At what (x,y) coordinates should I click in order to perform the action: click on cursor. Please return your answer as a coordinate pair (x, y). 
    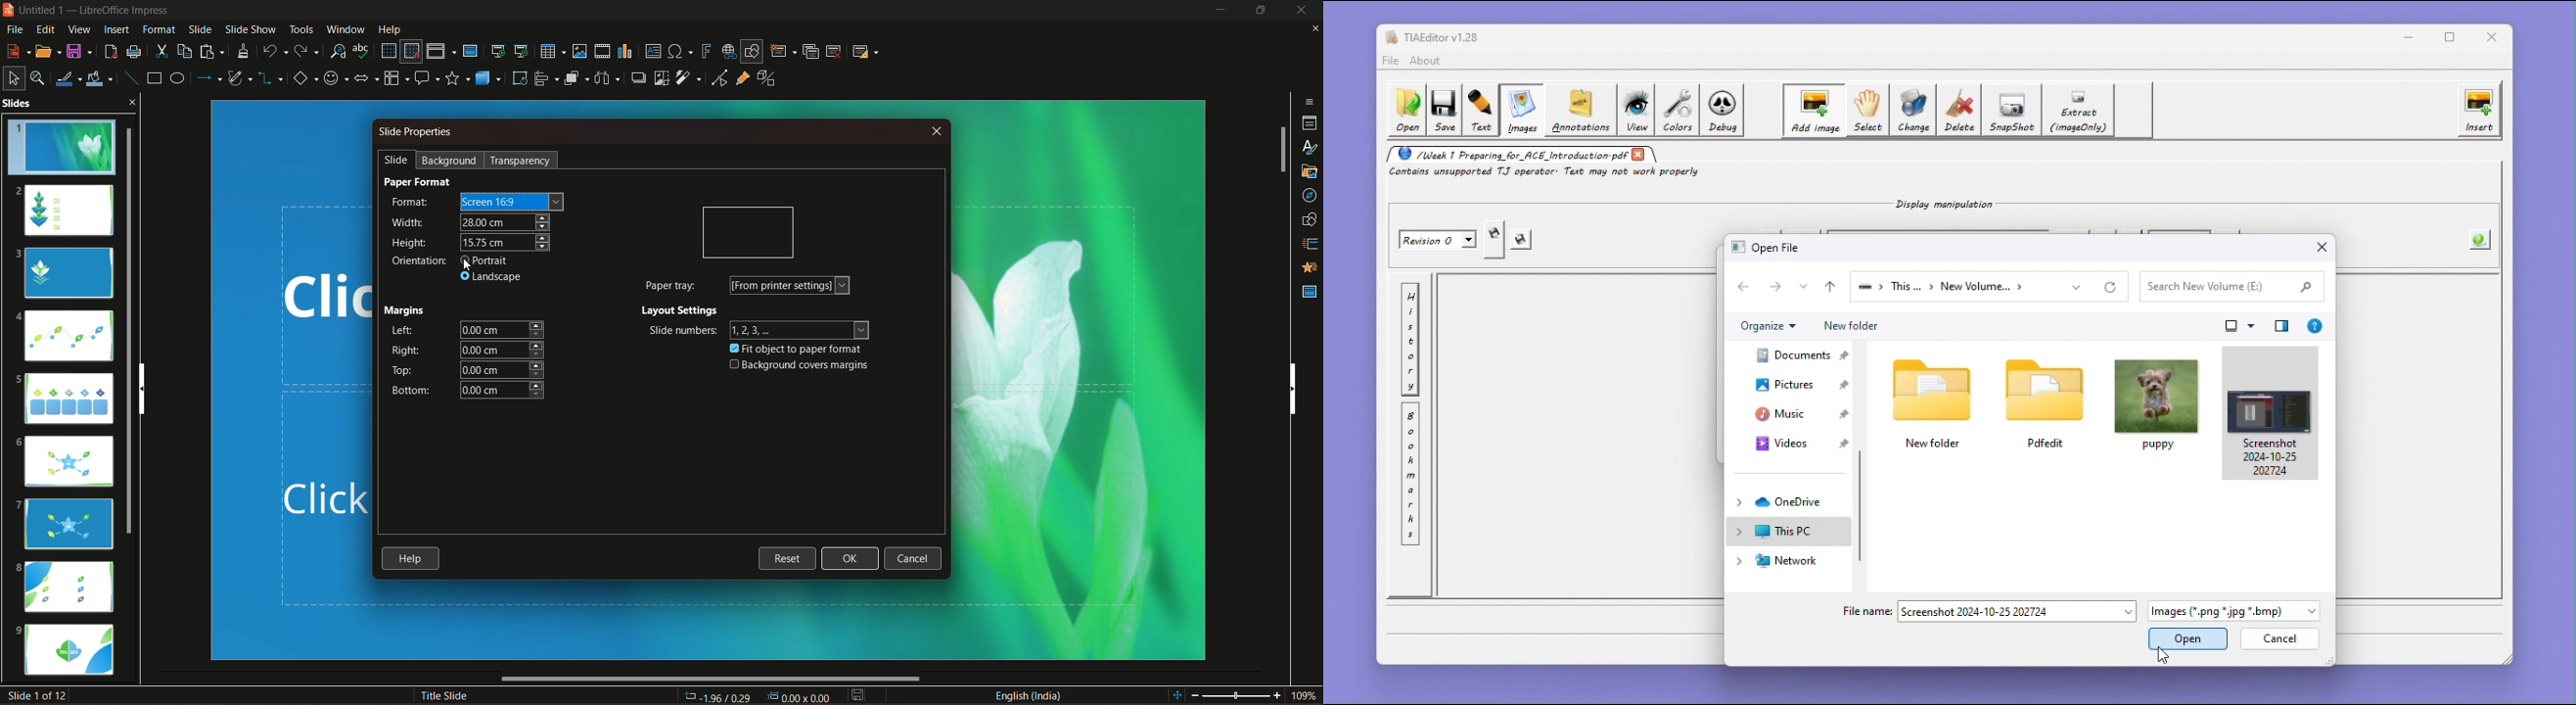
    Looking at the image, I should click on (472, 277).